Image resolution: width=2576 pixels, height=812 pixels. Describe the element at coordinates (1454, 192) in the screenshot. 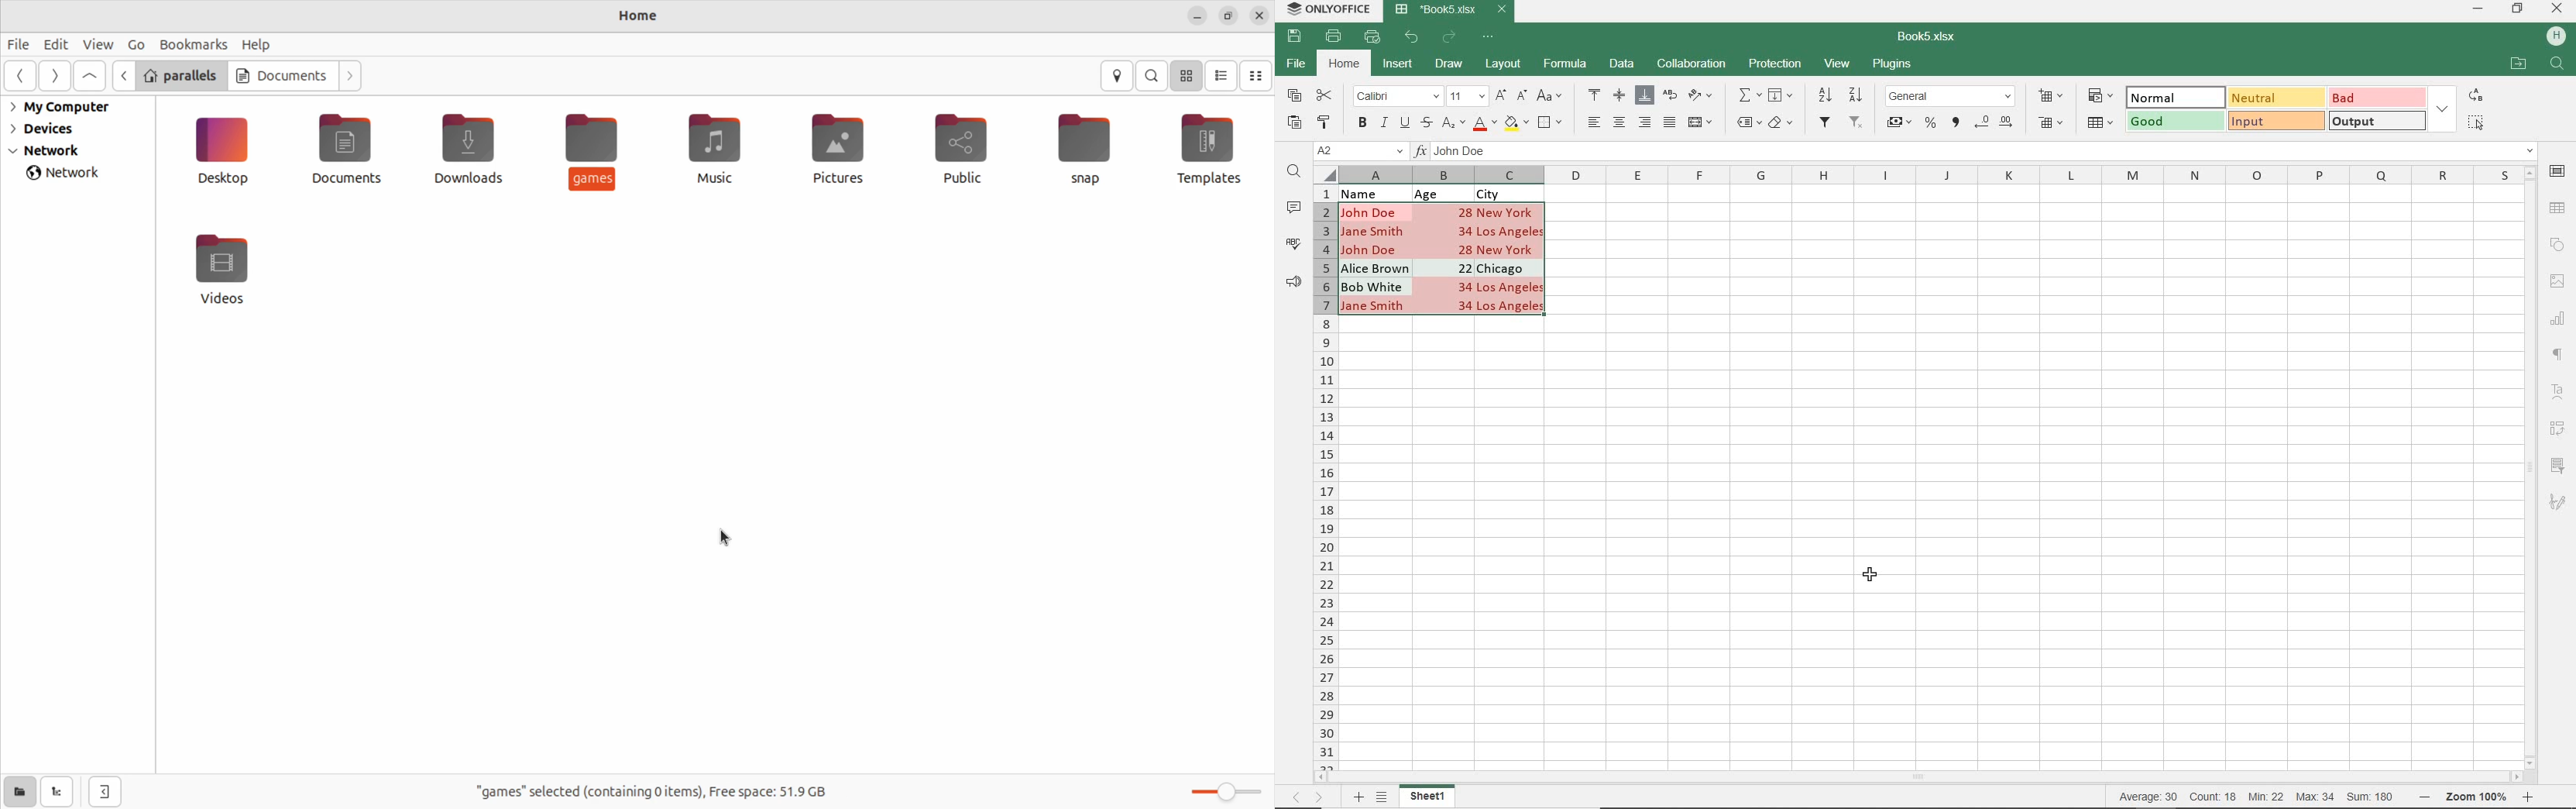

I see `DATA` at that location.